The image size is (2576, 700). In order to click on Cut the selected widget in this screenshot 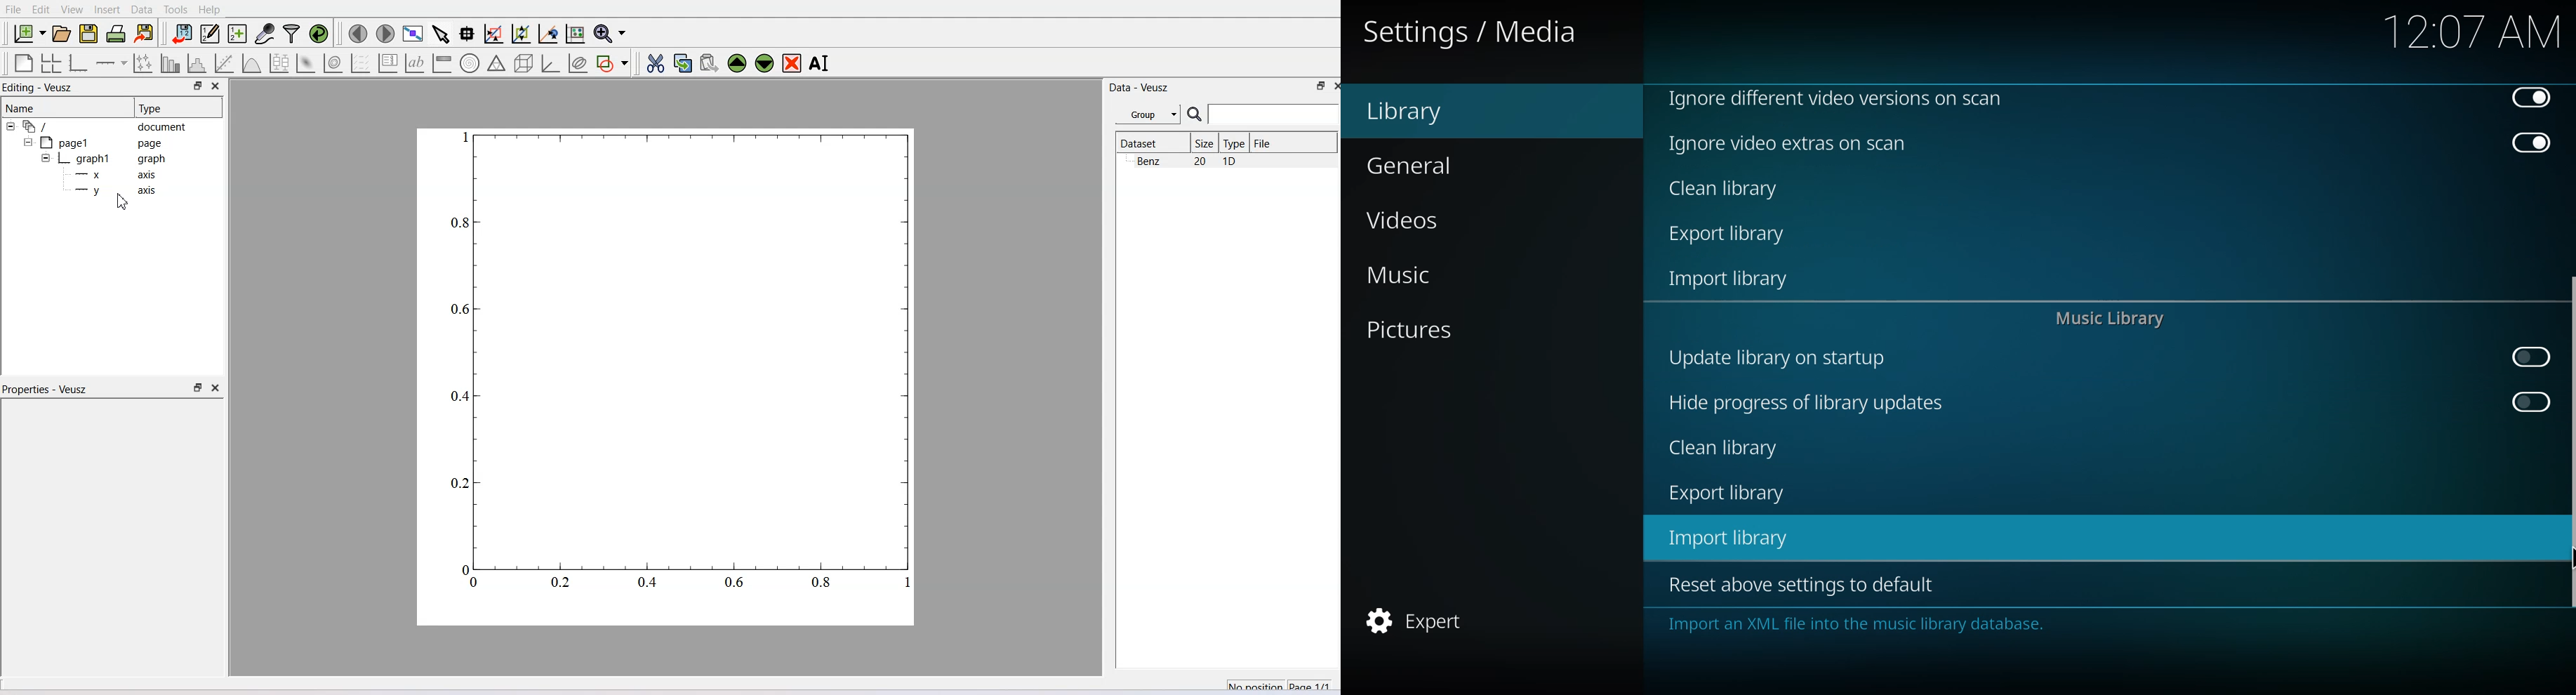, I will do `click(657, 63)`.